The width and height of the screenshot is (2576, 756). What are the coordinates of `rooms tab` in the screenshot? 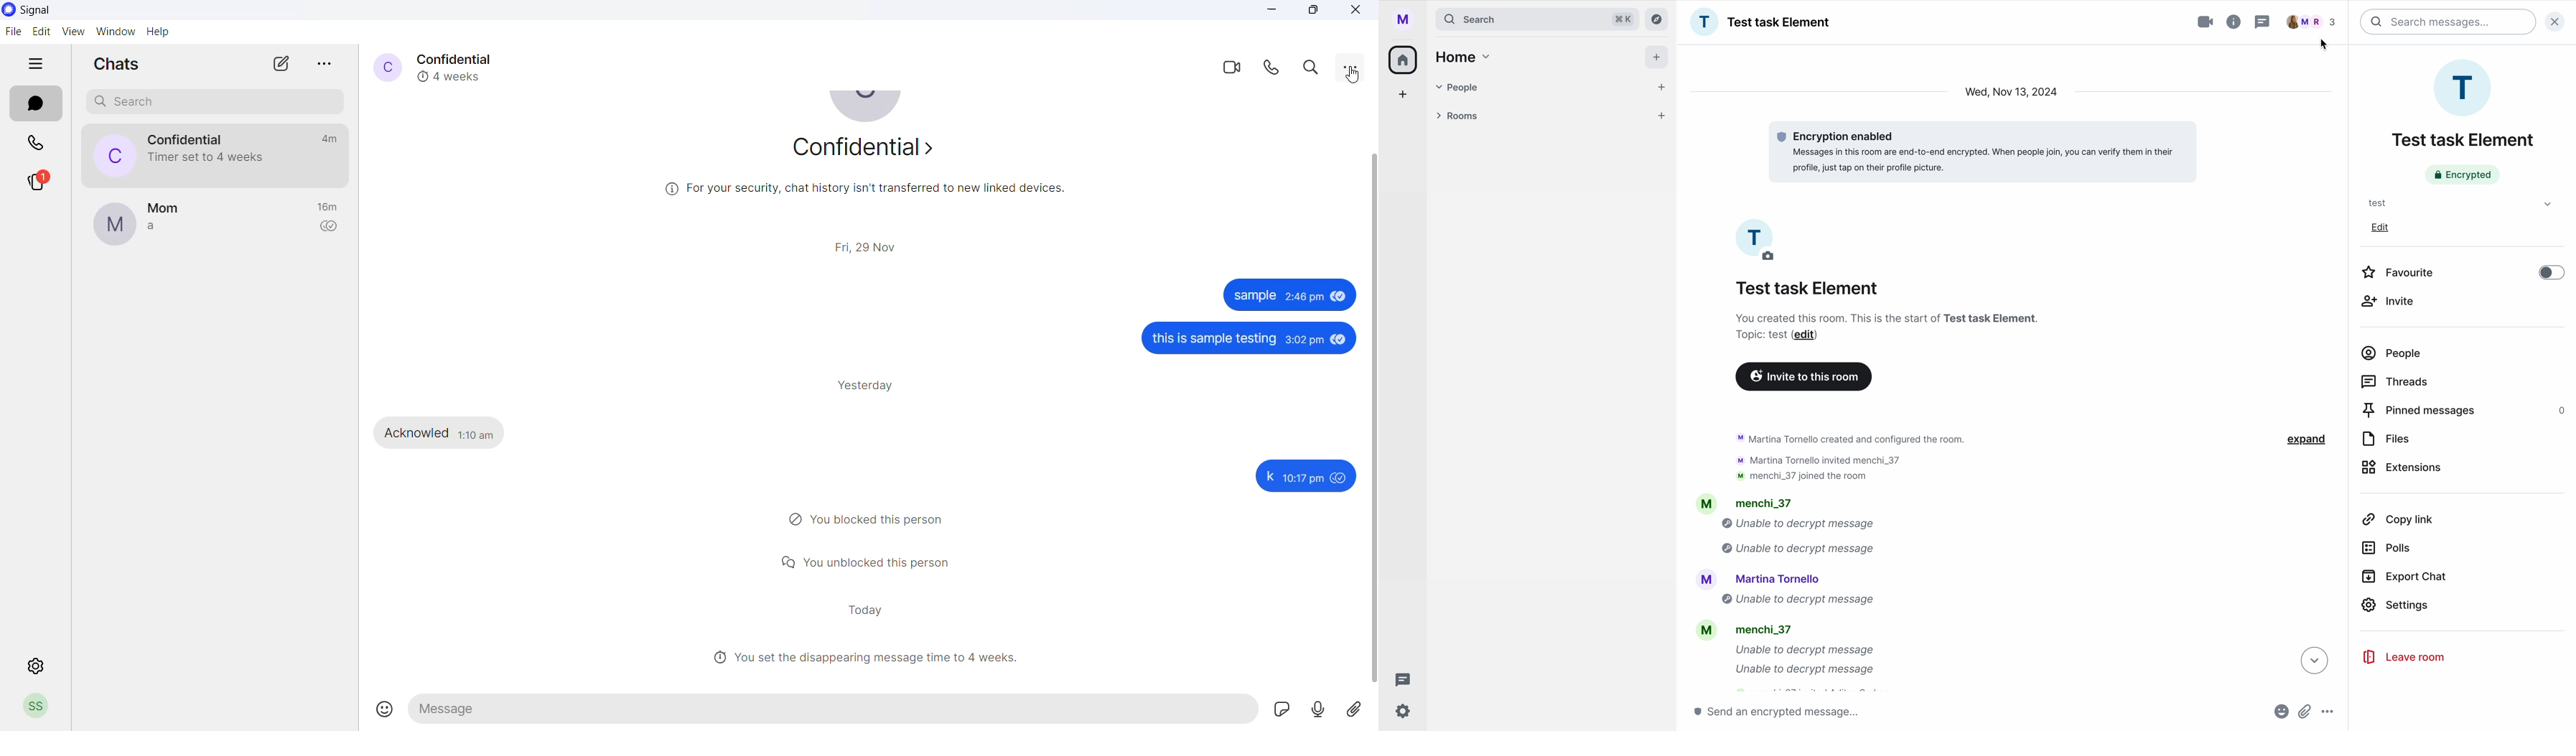 It's located at (1555, 116).